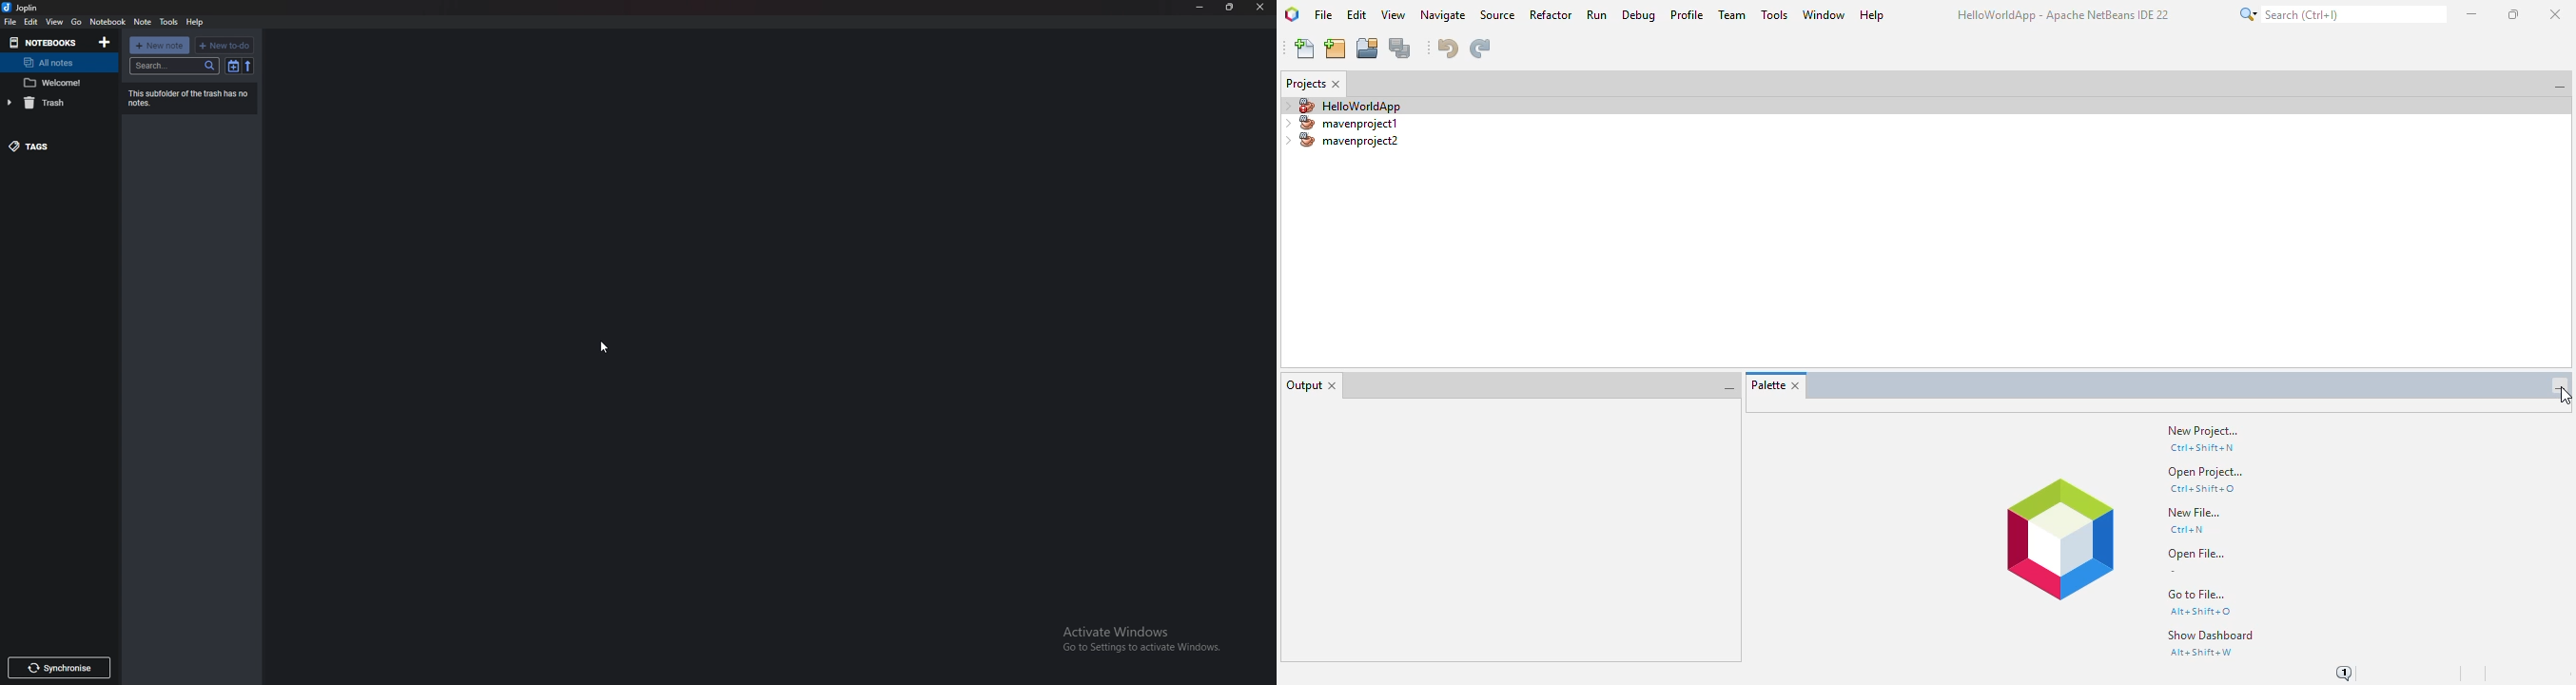 The width and height of the screenshot is (2576, 700). What do you see at coordinates (223, 45) in the screenshot?
I see `new todo` at bounding box center [223, 45].